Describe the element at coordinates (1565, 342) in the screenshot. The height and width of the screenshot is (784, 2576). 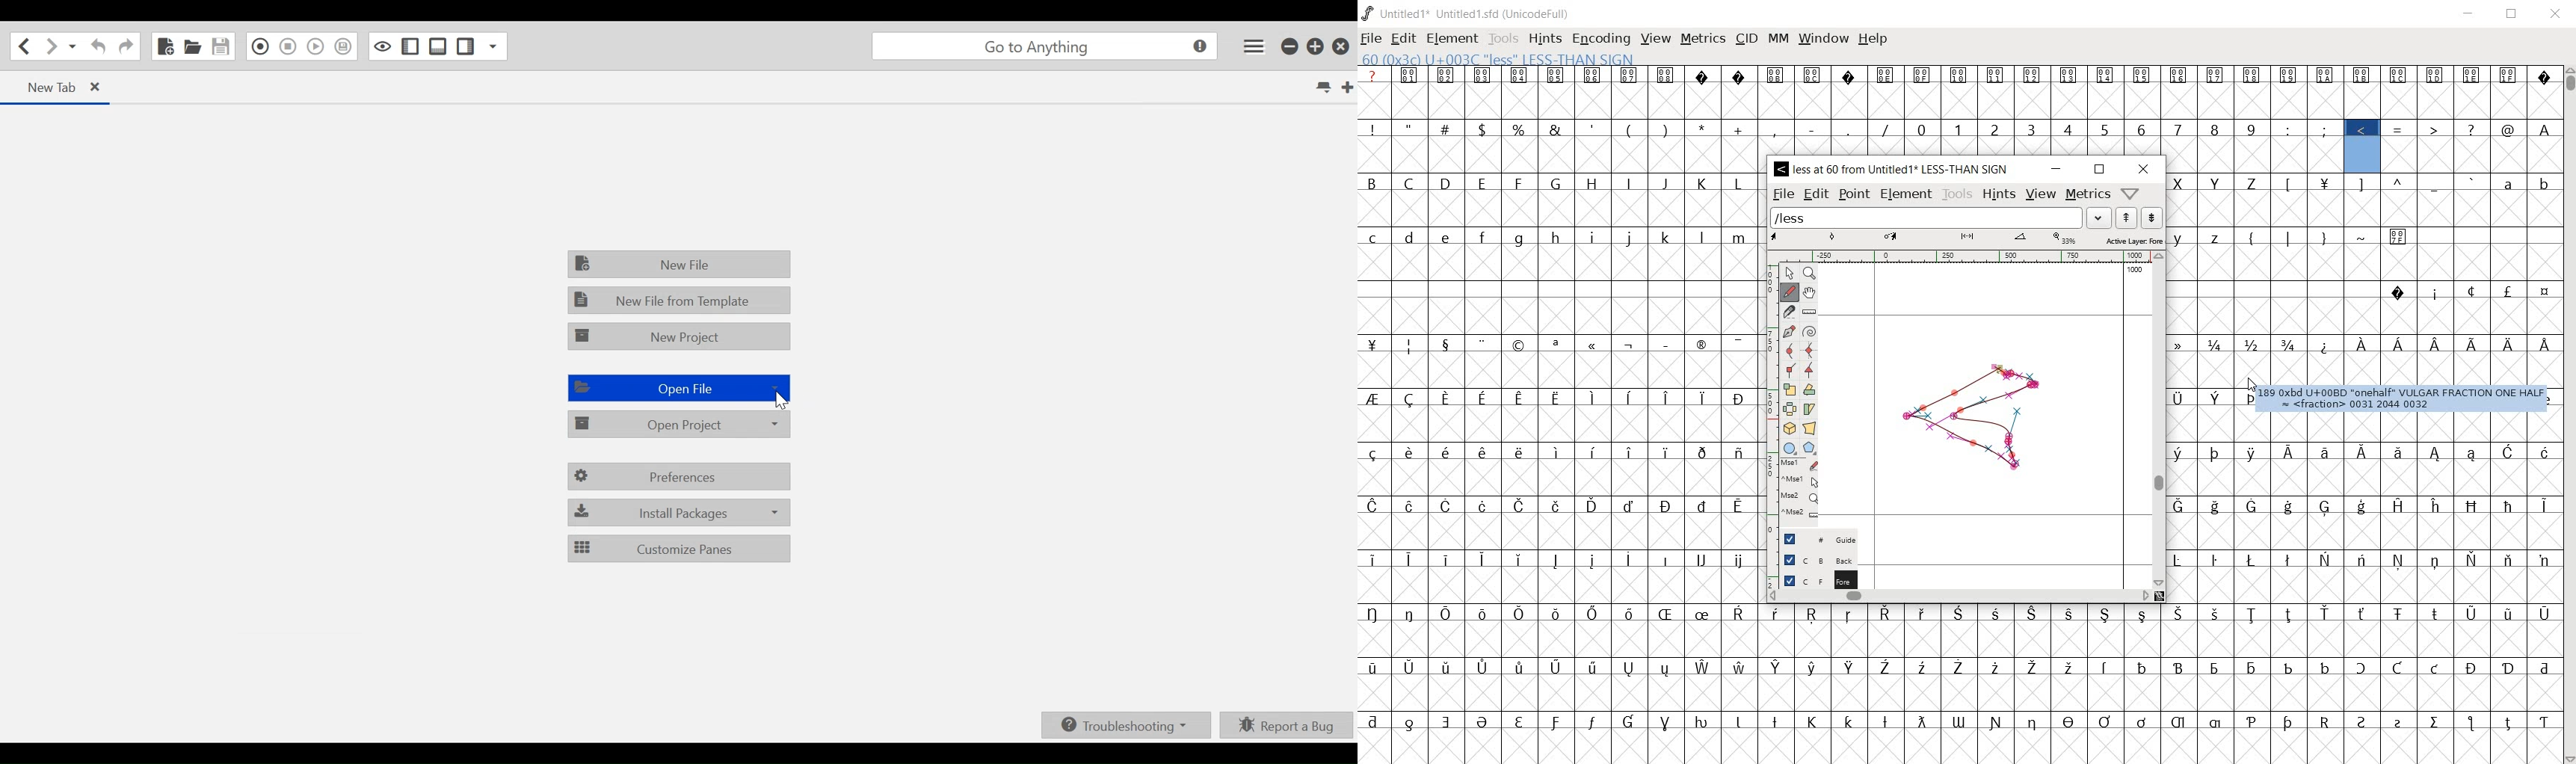
I see `symbols` at that location.